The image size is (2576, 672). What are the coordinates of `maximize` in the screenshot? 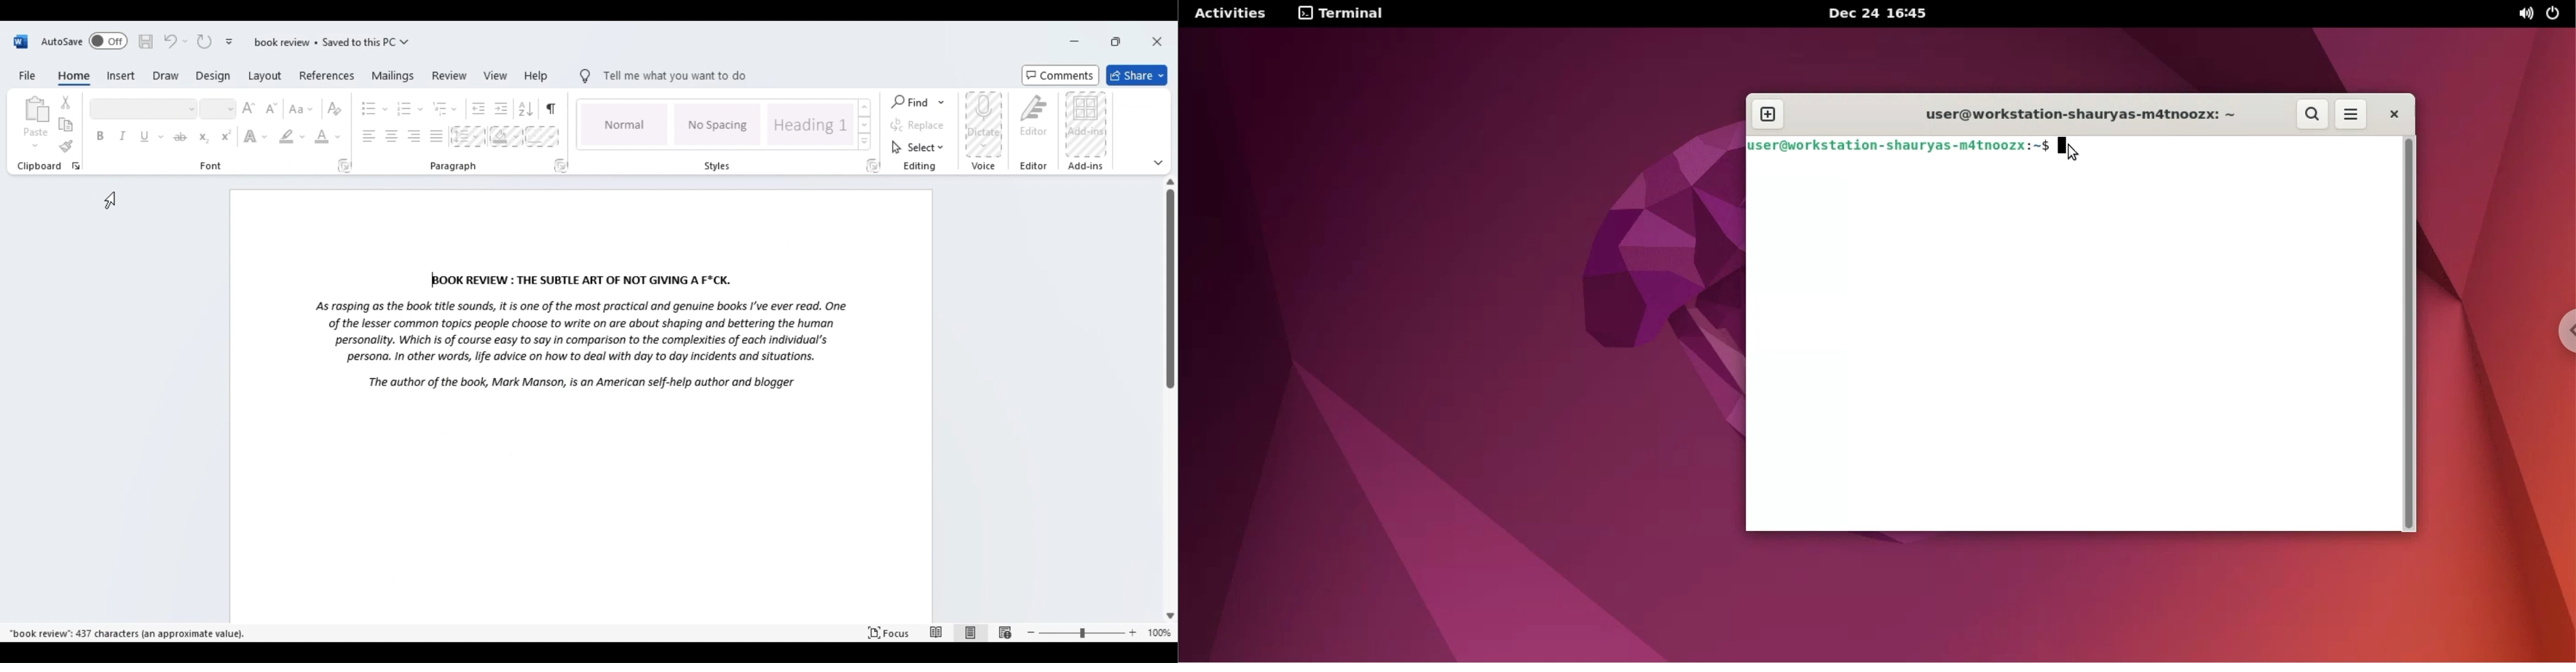 It's located at (1116, 41).